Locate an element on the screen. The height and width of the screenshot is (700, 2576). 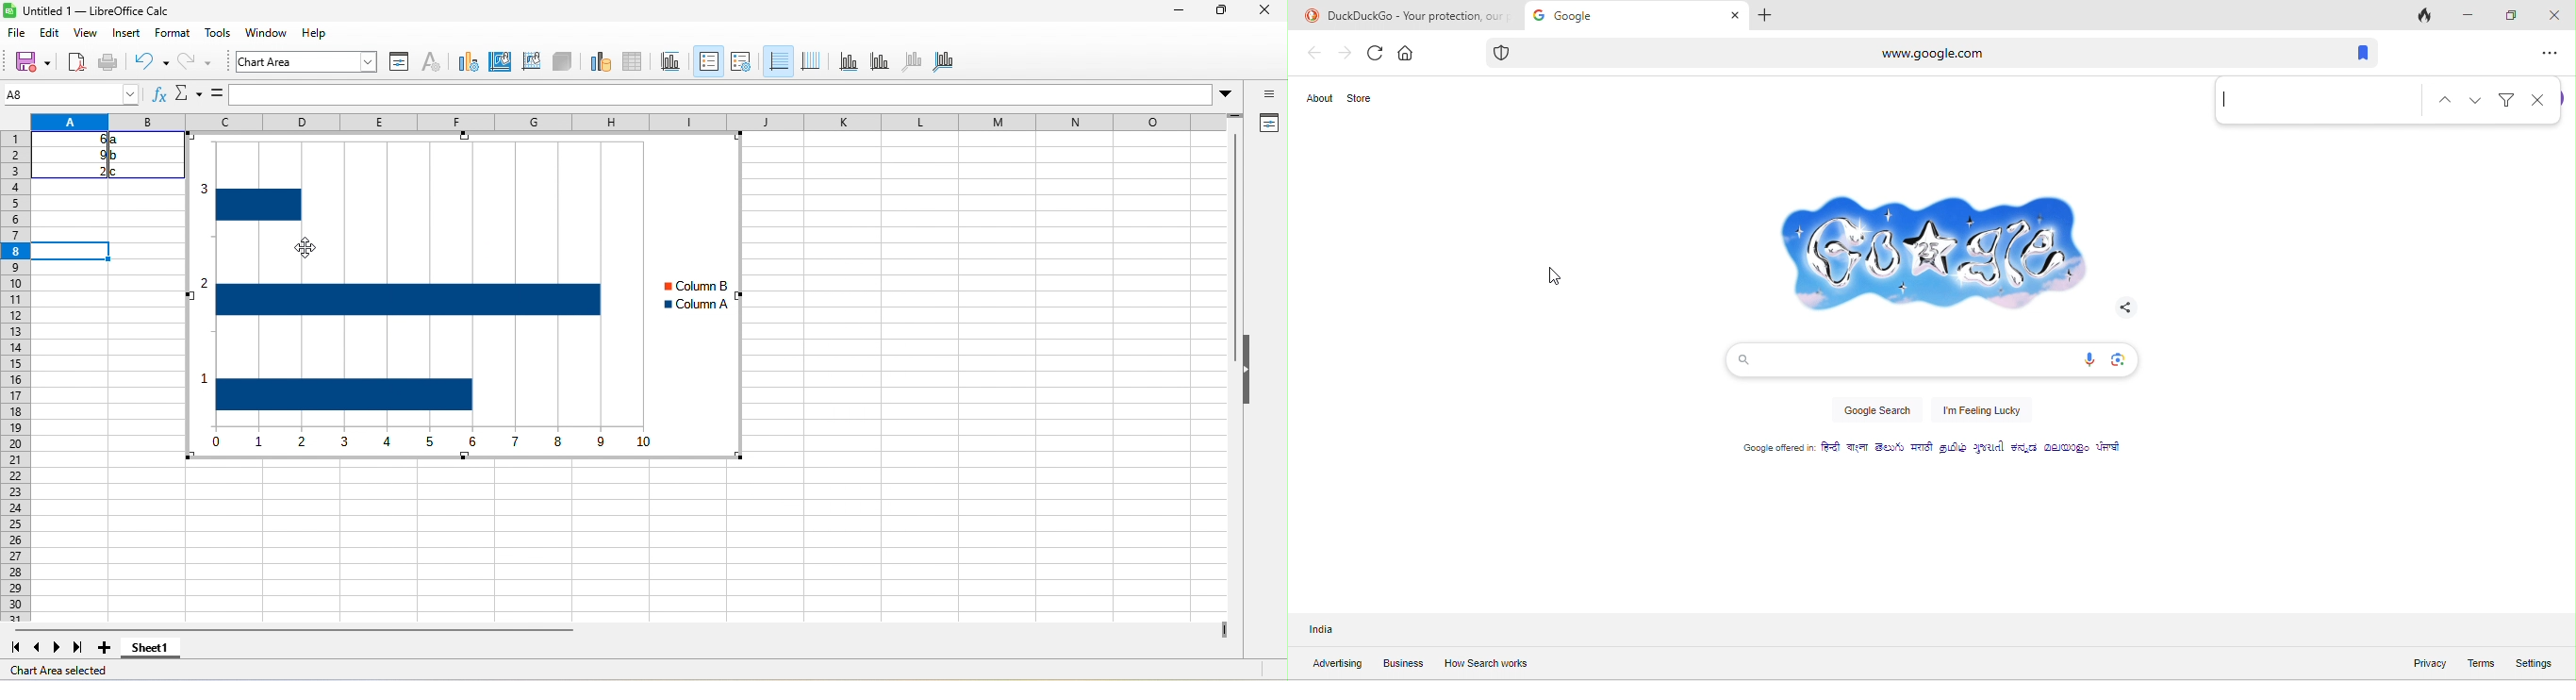
data table is located at coordinates (634, 63).